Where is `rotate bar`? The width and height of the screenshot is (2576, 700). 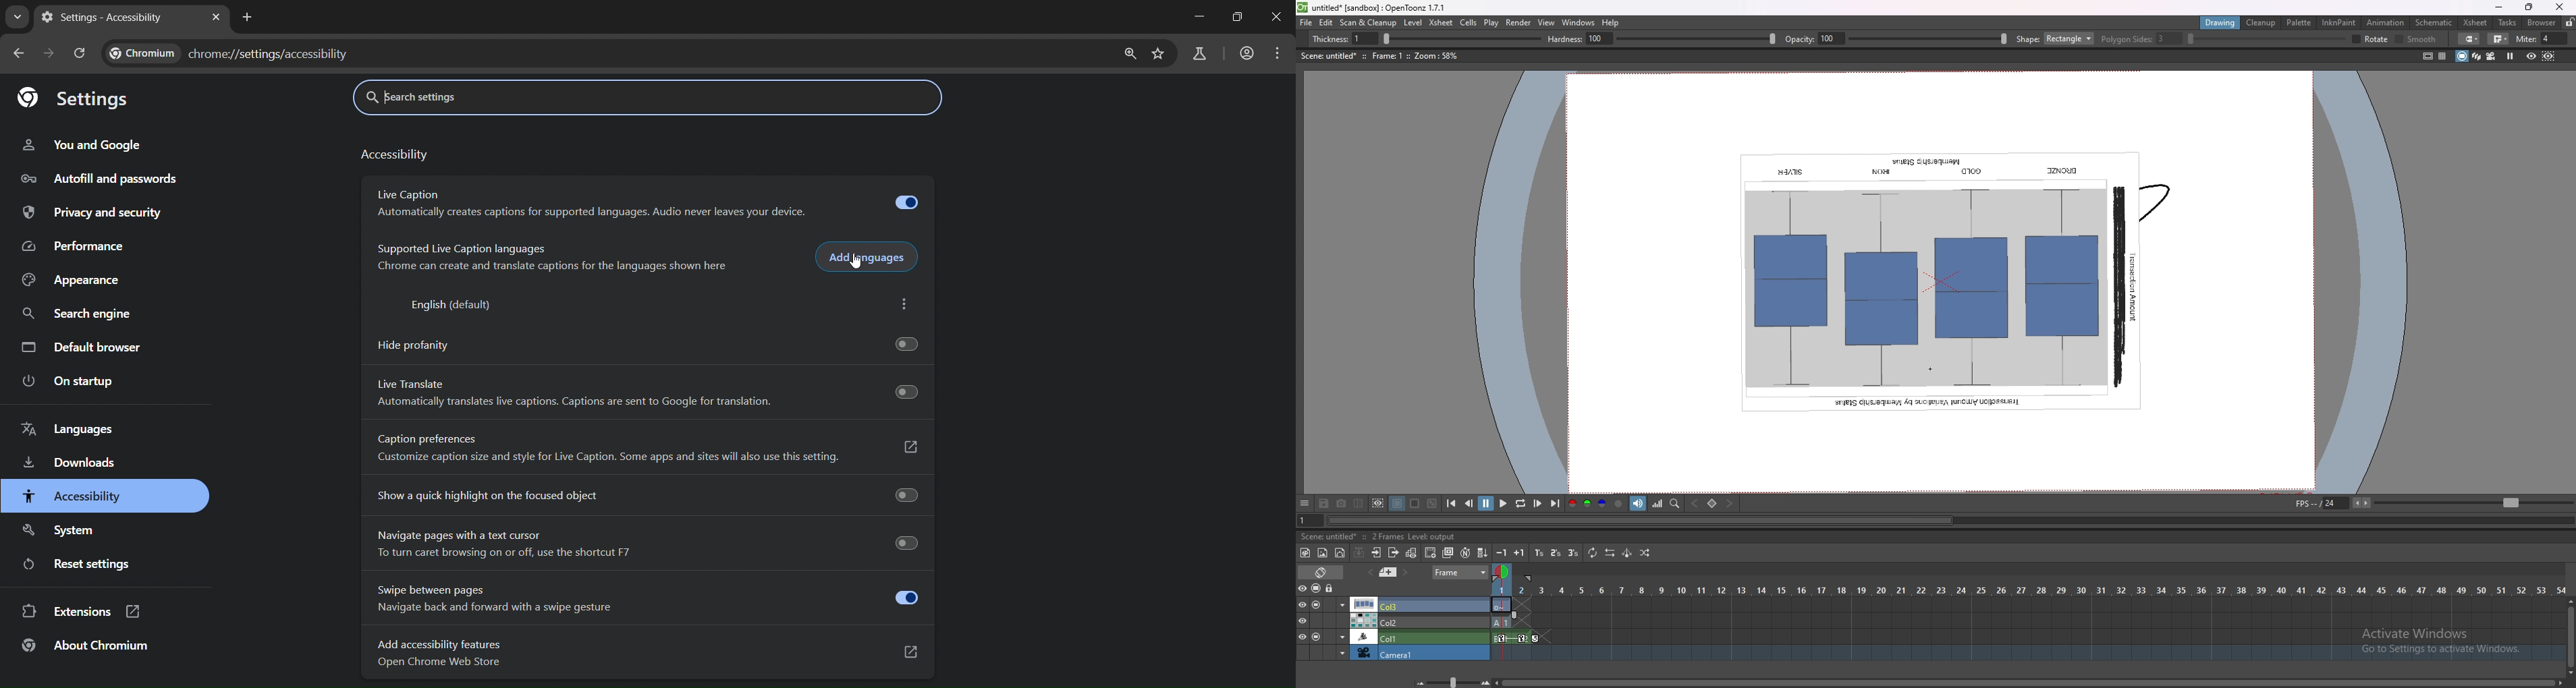
rotate bar is located at coordinates (2056, 39).